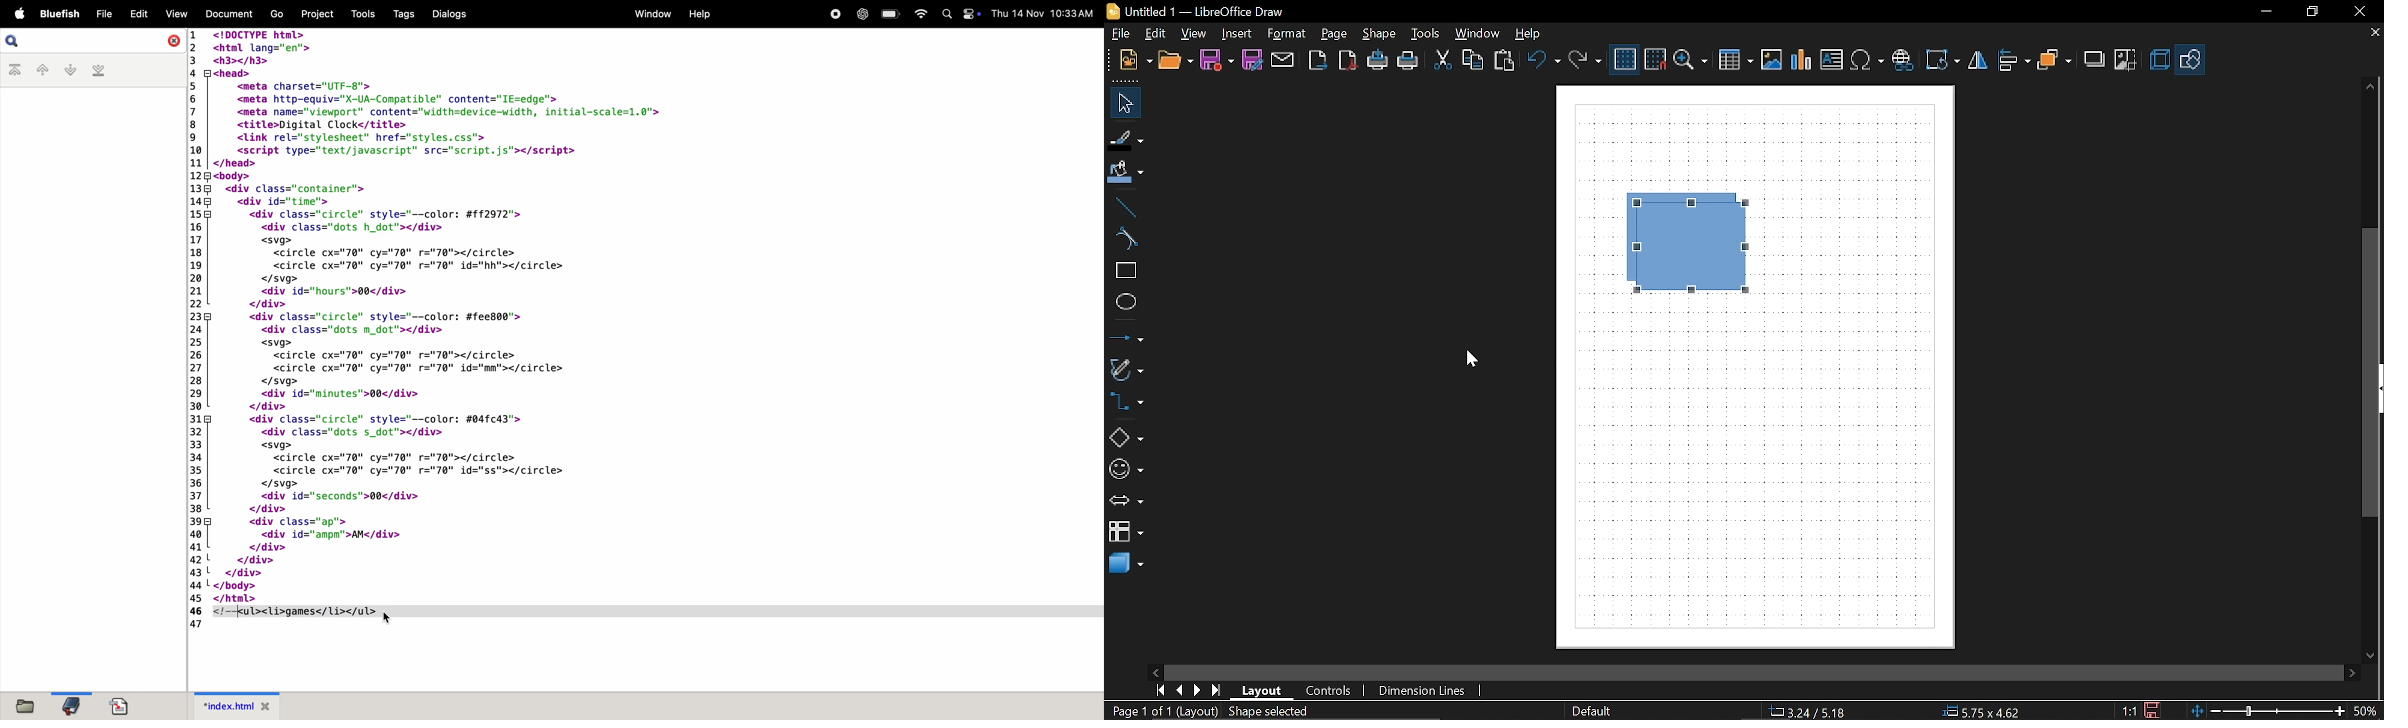 The image size is (2408, 728). What do you see at coordinates (1980, 61) in the screenshot?
I see `Flip` at bounding box center [1980, 61].